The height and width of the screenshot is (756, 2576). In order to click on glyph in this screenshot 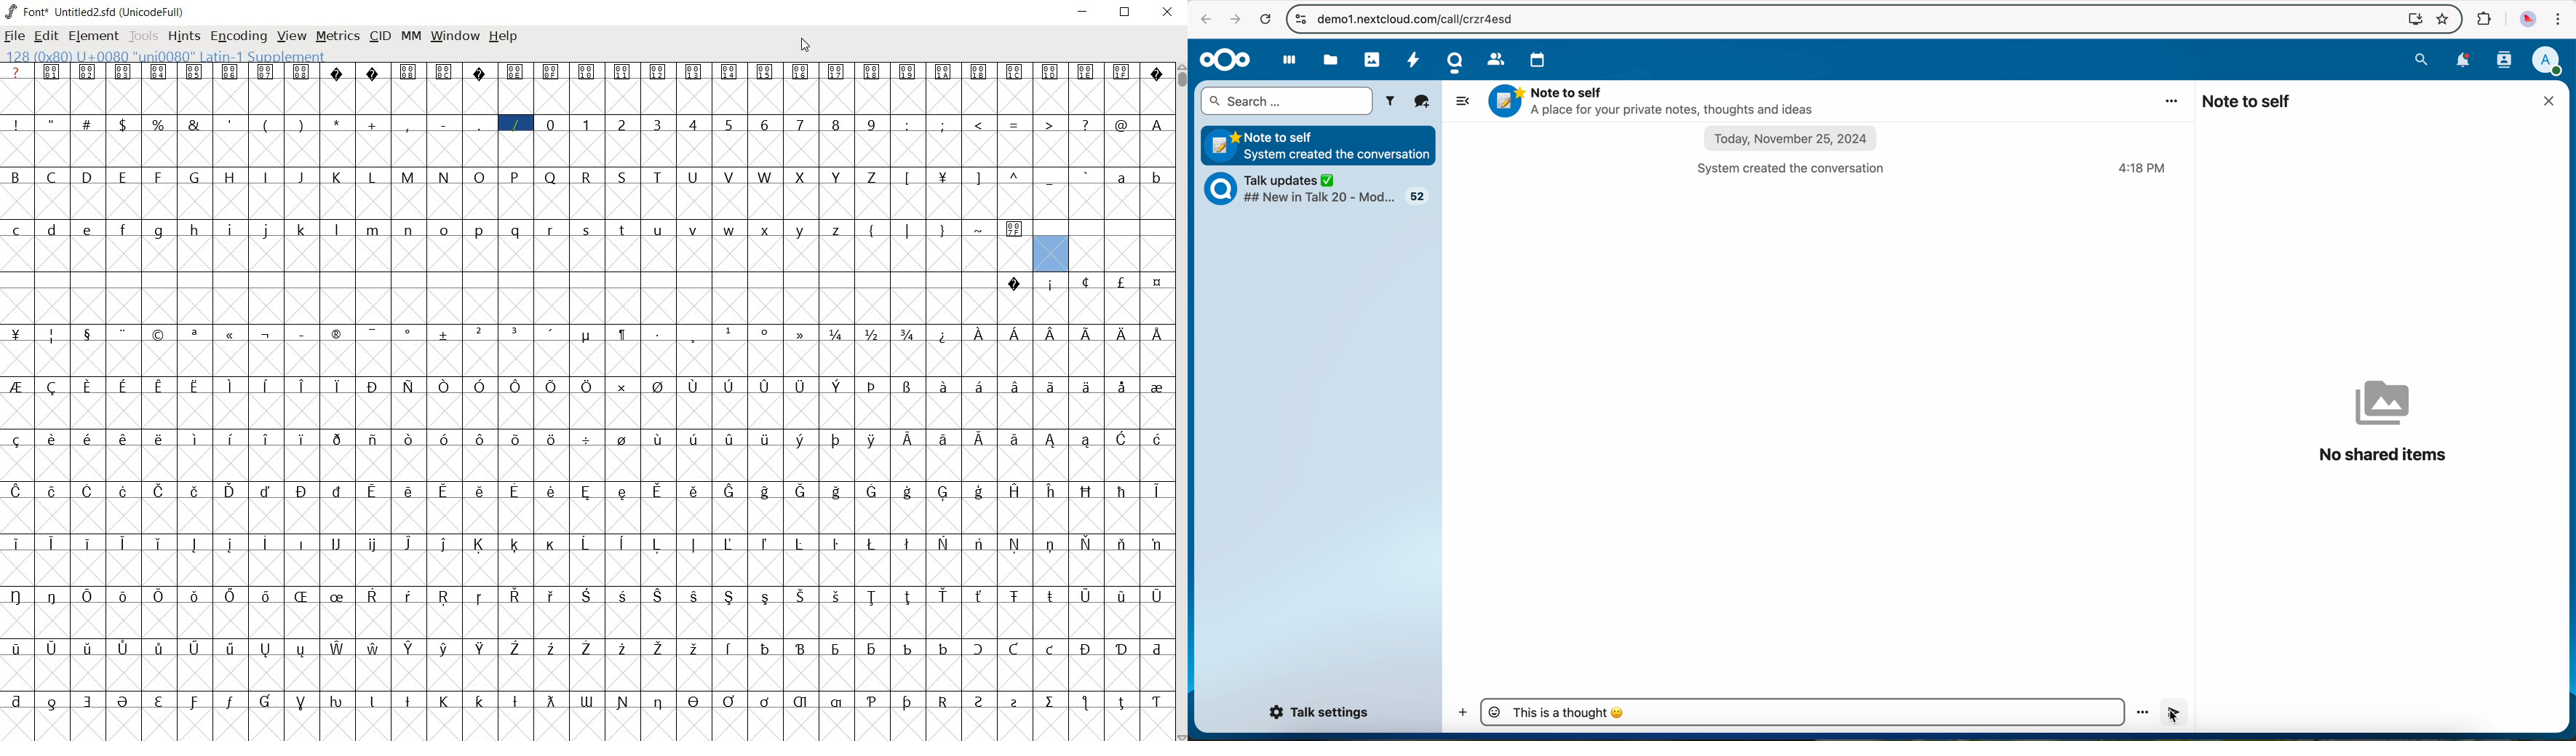, I will do `click(907, 125)`.